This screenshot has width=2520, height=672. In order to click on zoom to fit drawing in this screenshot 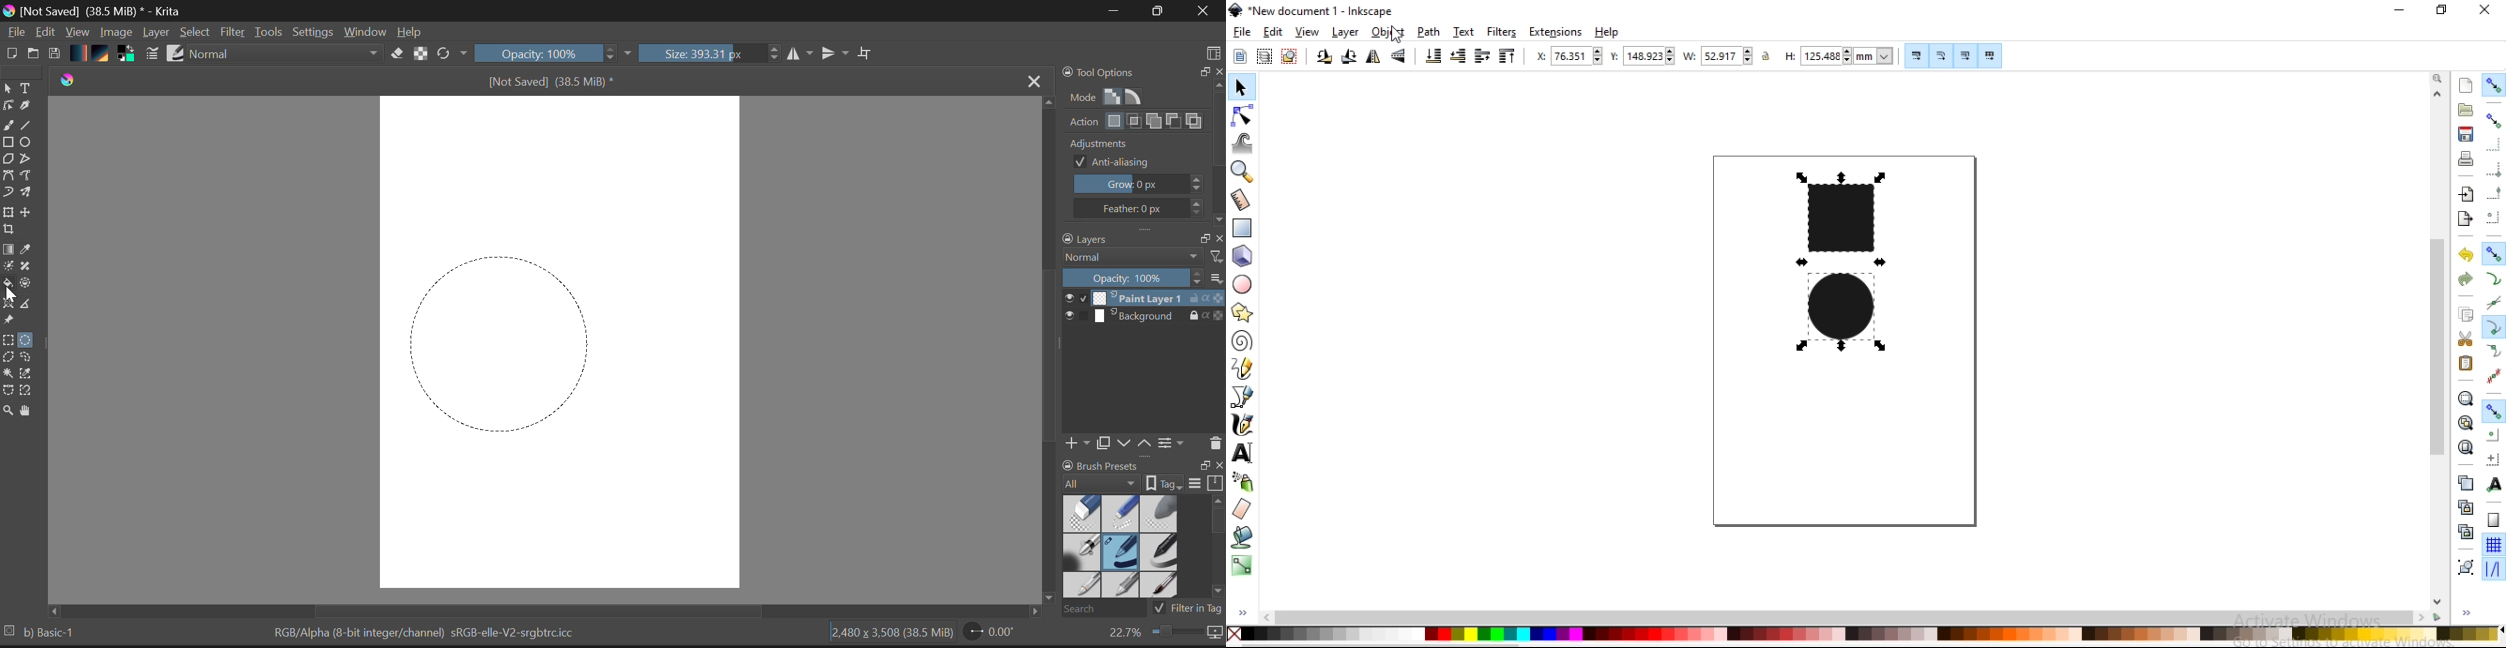, I will do `click(2465, 422)`.